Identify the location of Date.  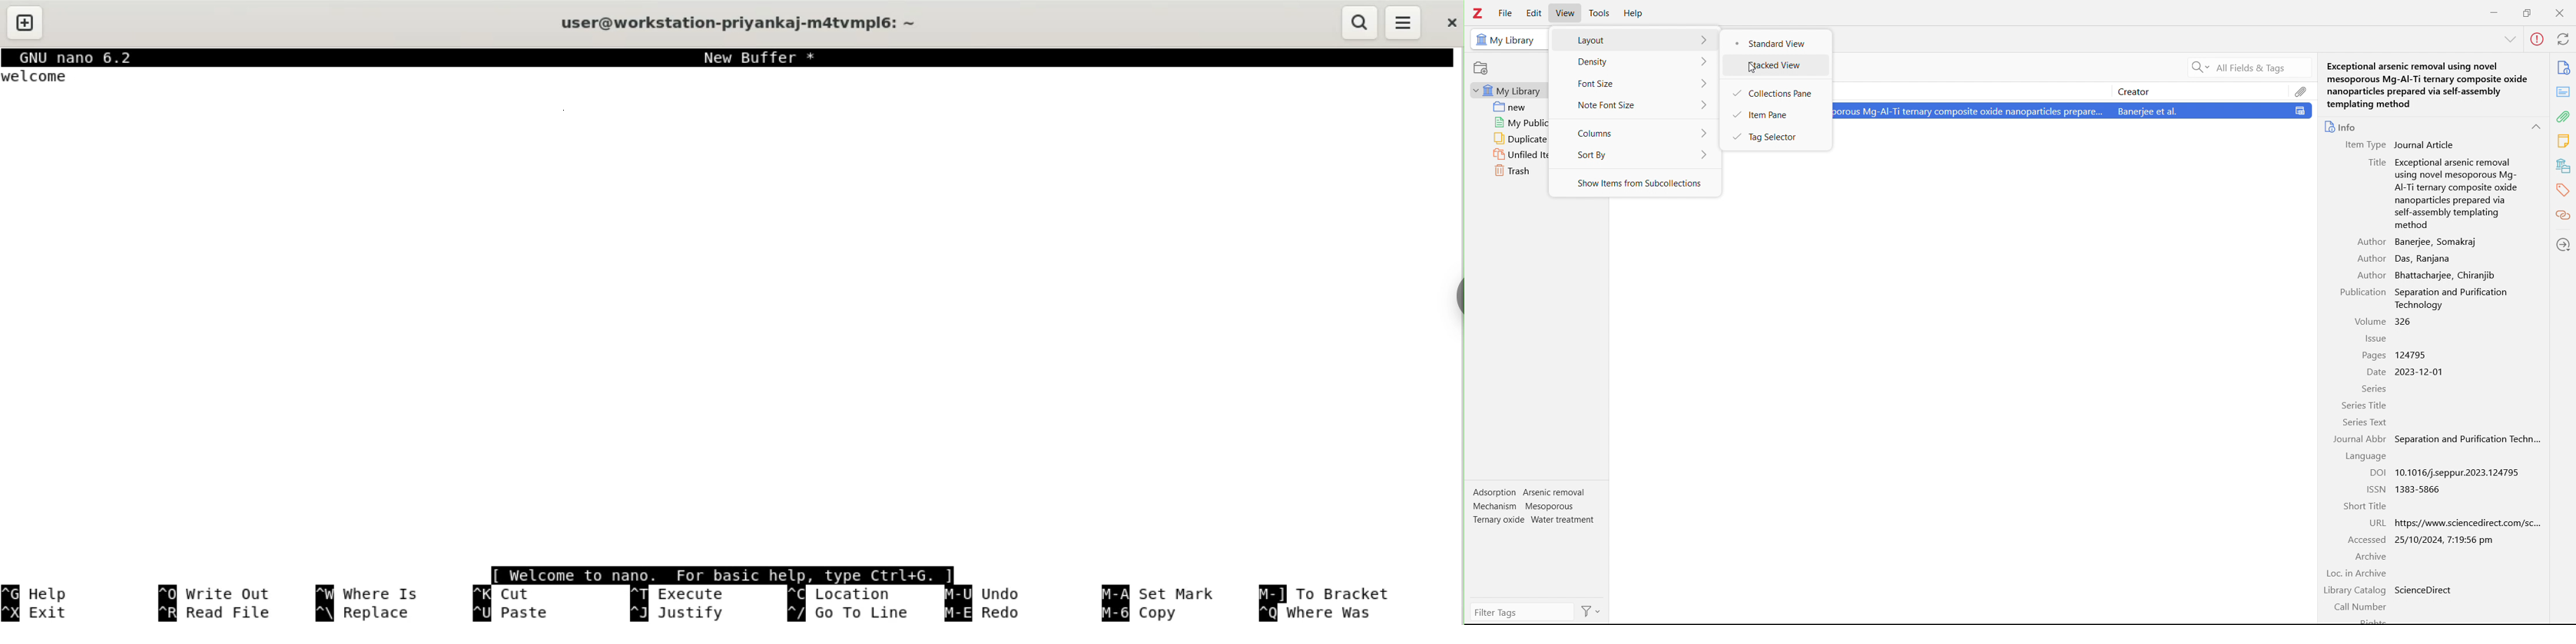
(2376, 372).